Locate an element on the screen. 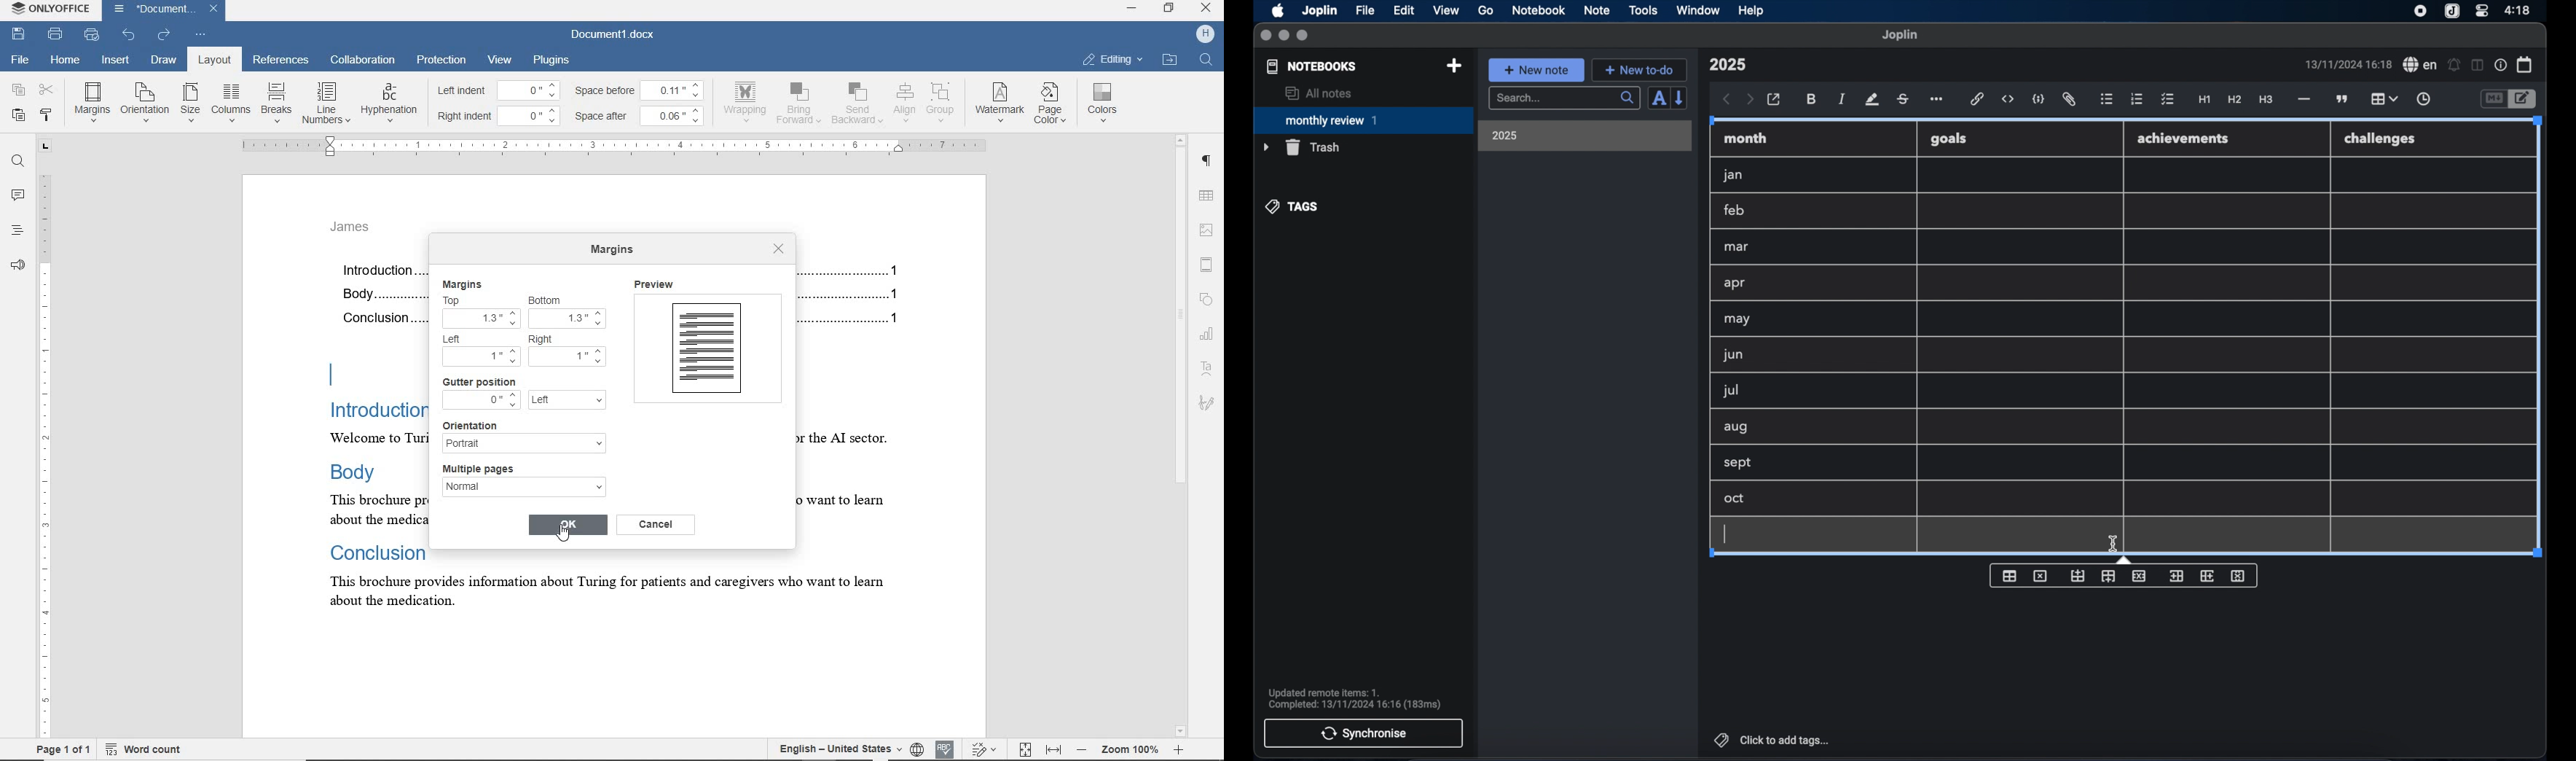 Image resolution: width=2576 pixels, height=784 pixels. shape is located at coordinates (1206, 298).